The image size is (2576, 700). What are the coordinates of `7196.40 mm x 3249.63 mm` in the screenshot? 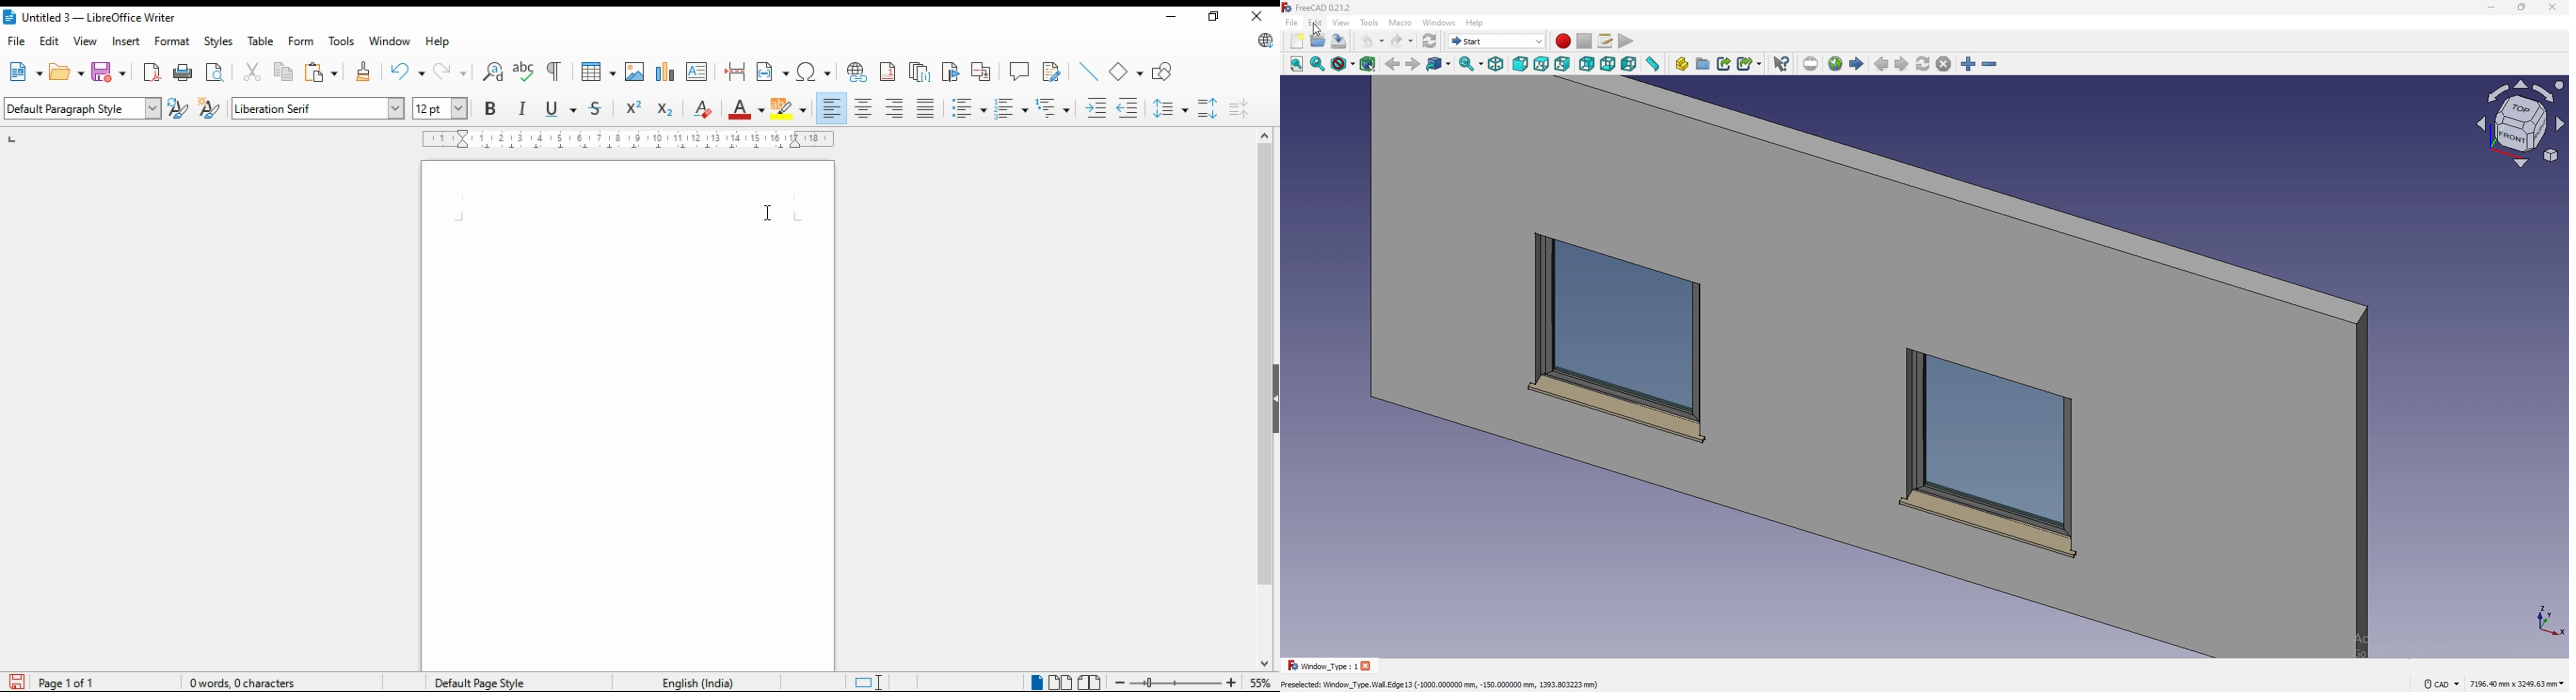 It's located at (2516, 683).